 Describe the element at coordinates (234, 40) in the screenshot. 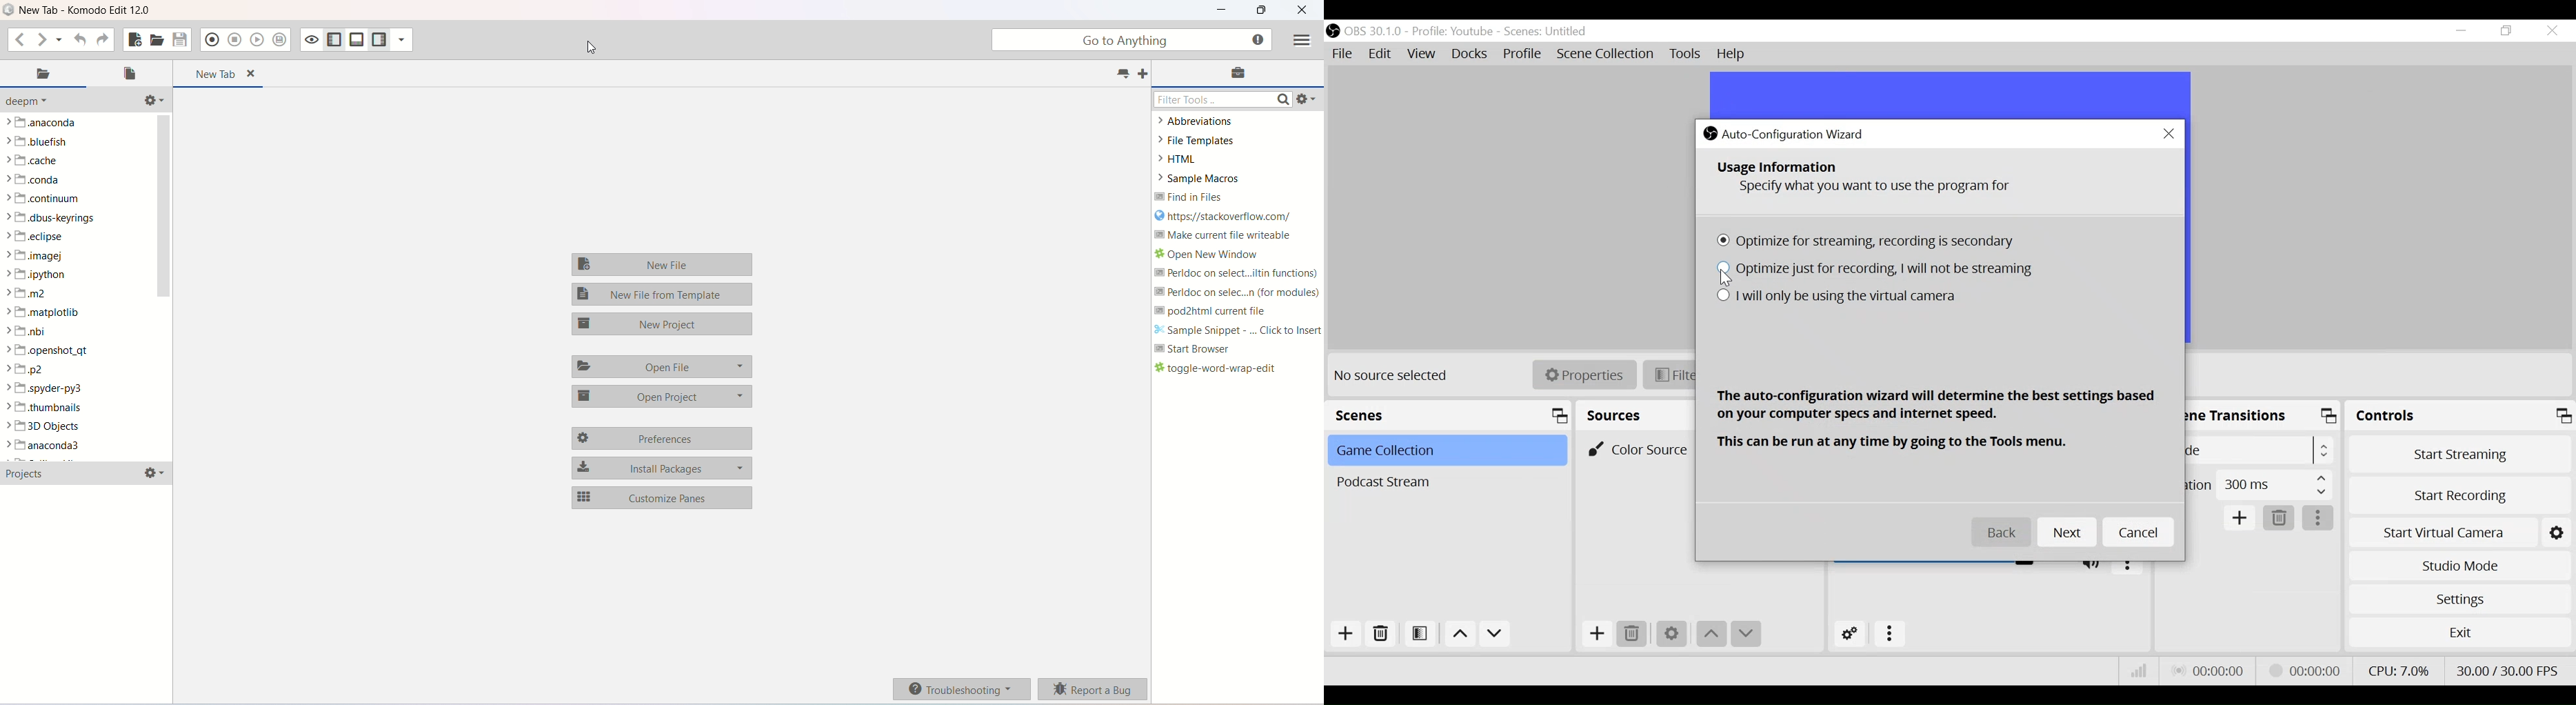

I see `stop recording macro` at that location.